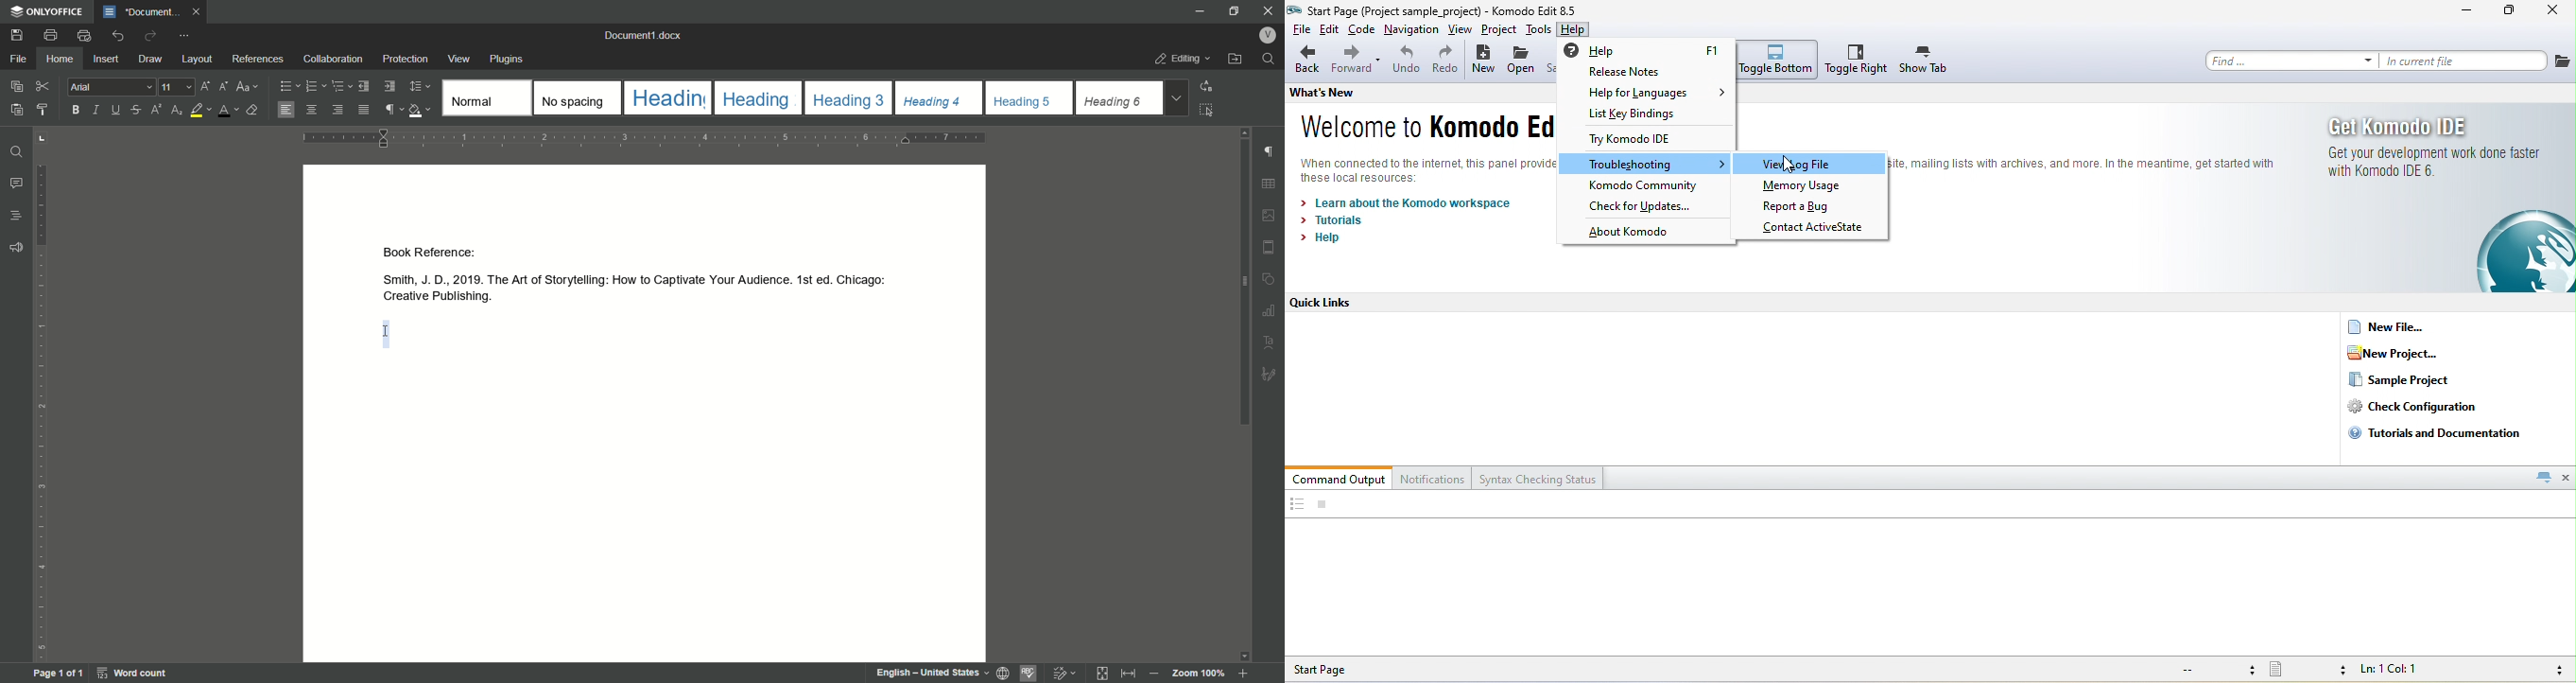  I want to click on text, so click(1267, 342).